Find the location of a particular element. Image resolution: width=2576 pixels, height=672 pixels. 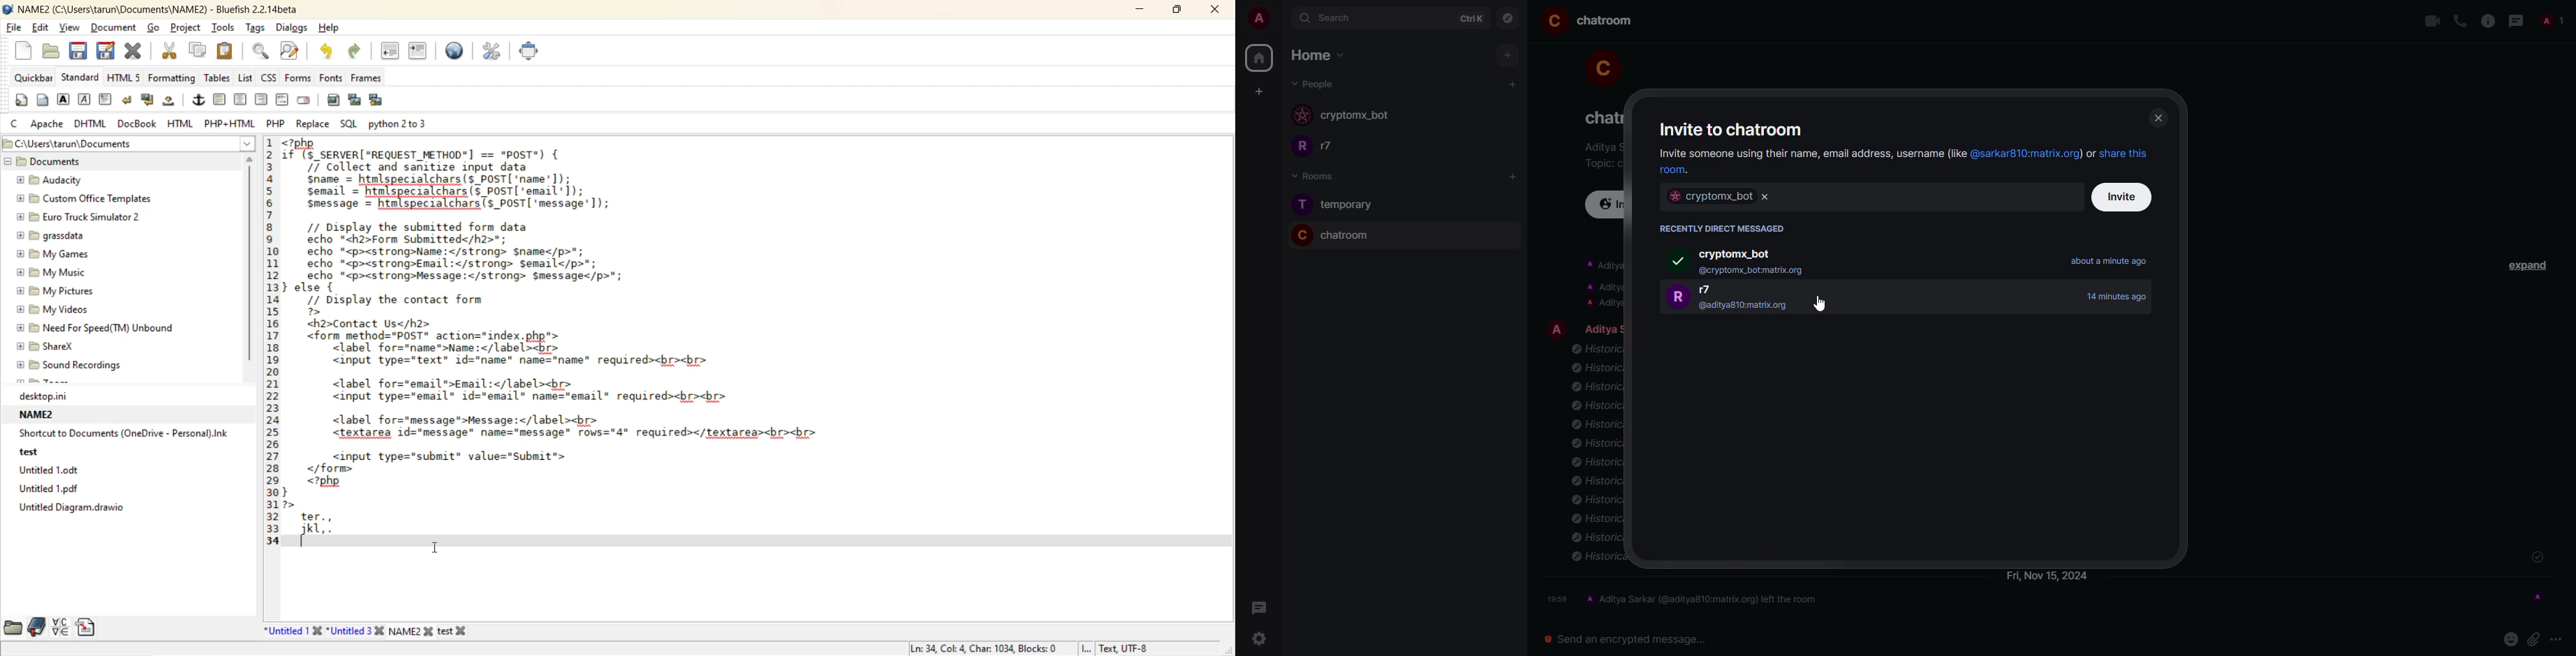

voice call is located at coordinates (2459, 21).